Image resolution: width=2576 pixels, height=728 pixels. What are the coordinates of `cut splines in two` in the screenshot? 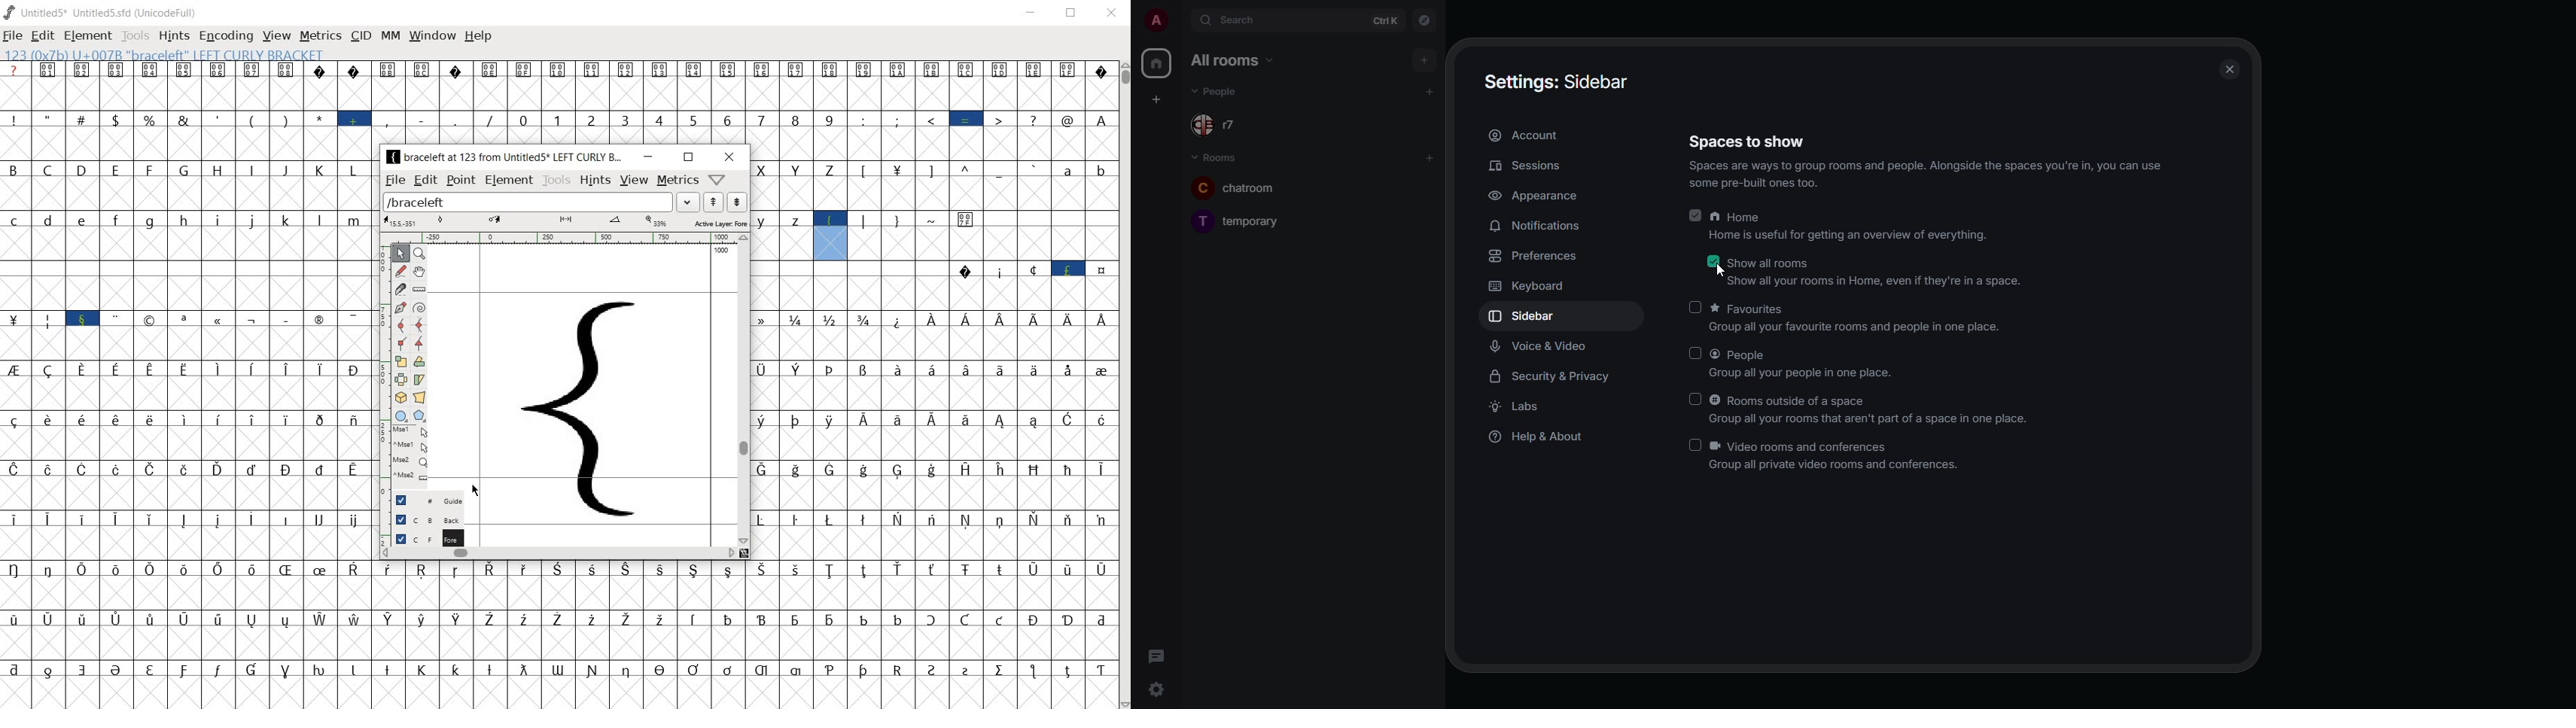 It's located at (398, 289).